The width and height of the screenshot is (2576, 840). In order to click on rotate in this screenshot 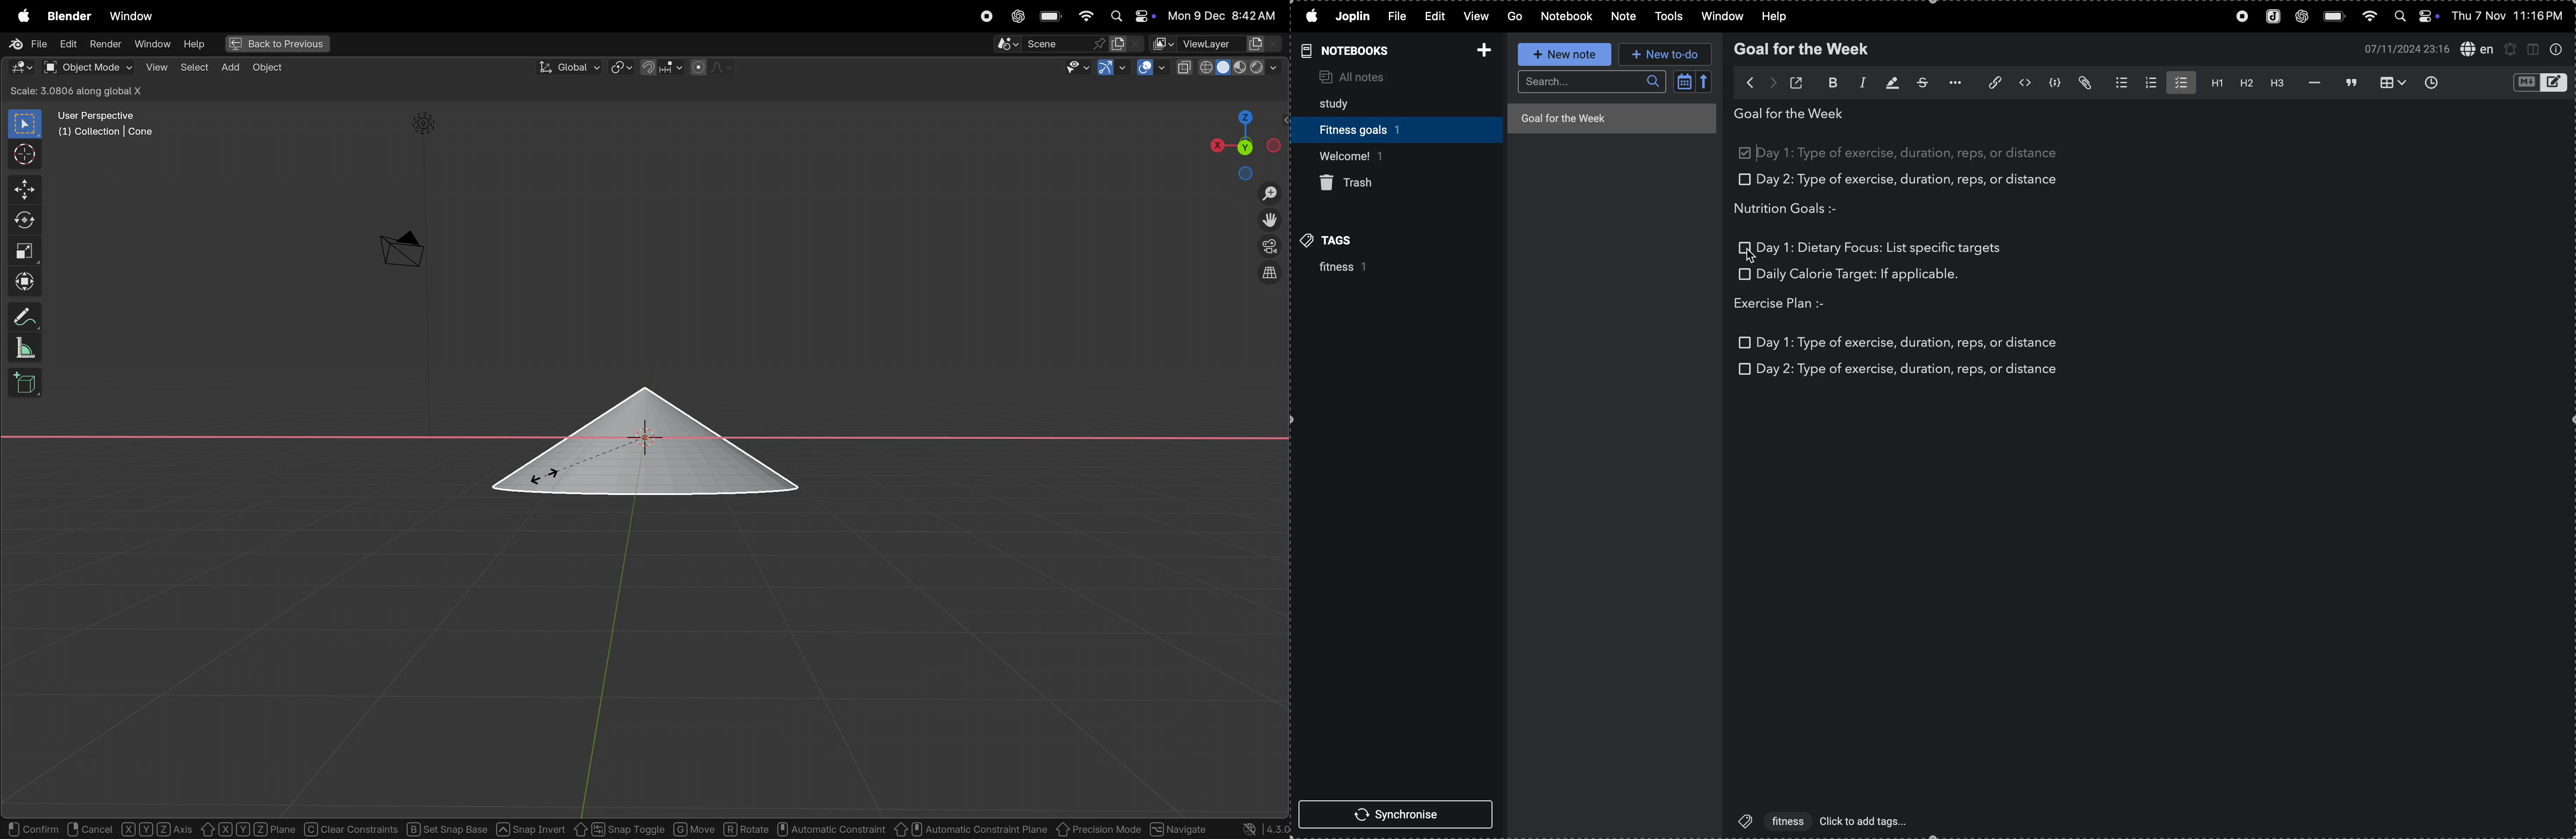, I will do `click(23, 221)`.